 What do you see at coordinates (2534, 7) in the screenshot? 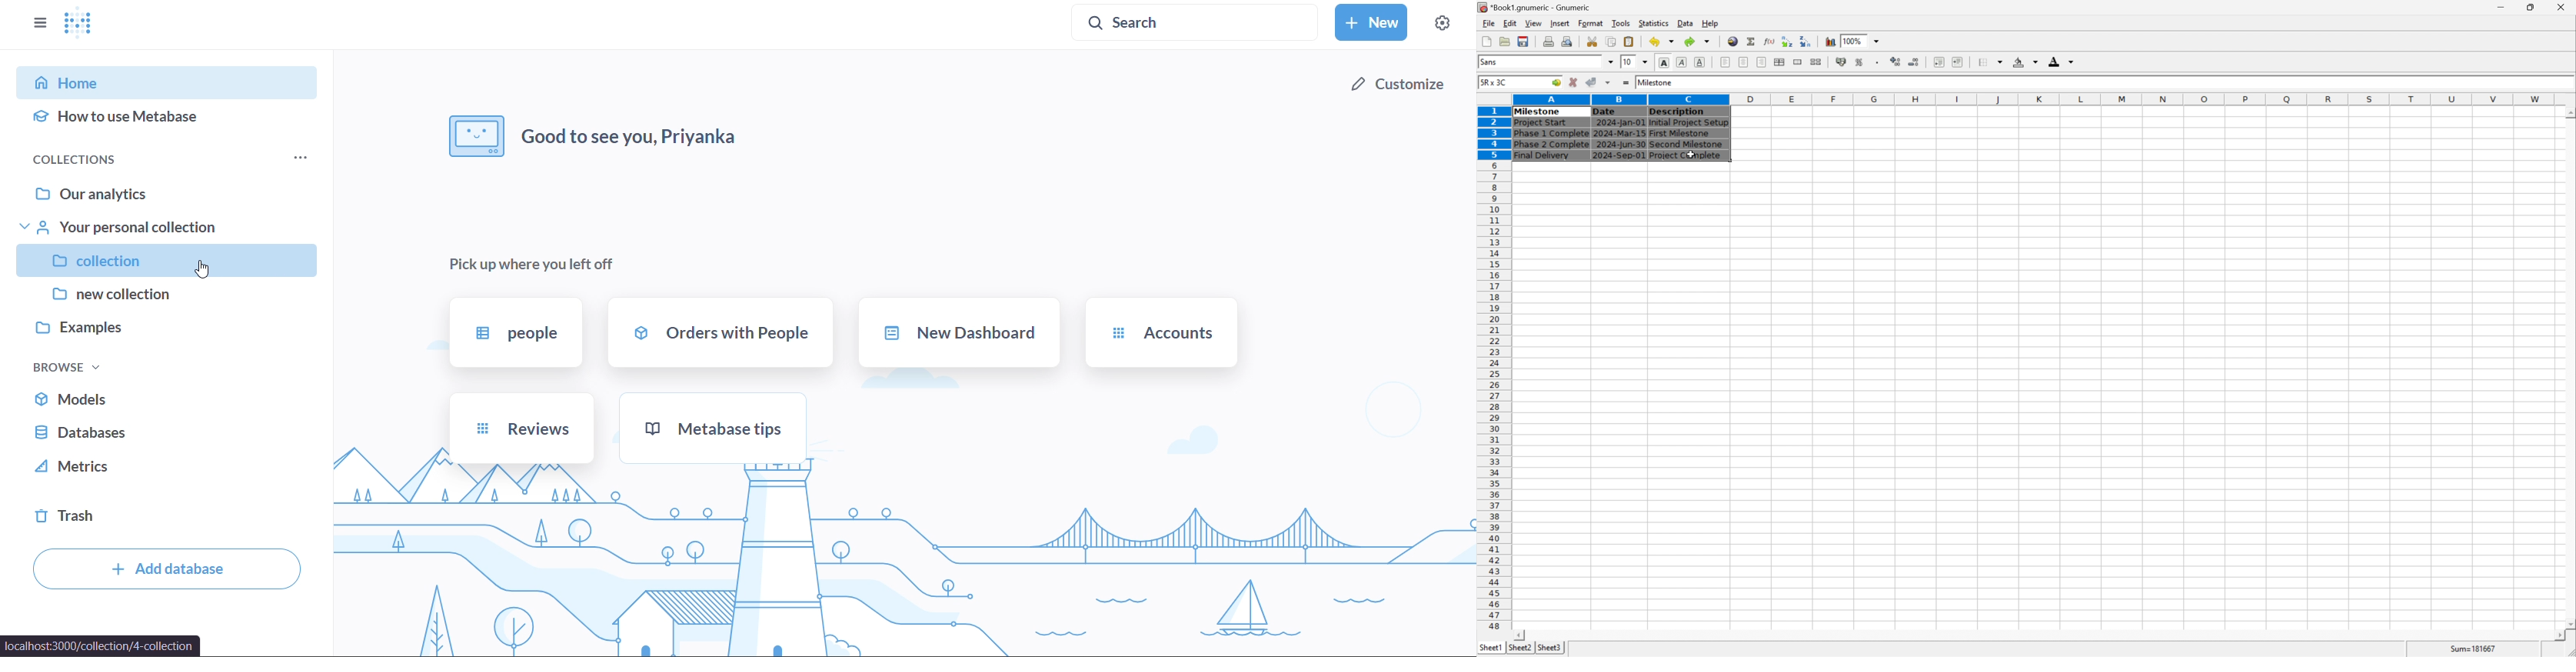
I see `restore down` at bounding box center [2534, 7].